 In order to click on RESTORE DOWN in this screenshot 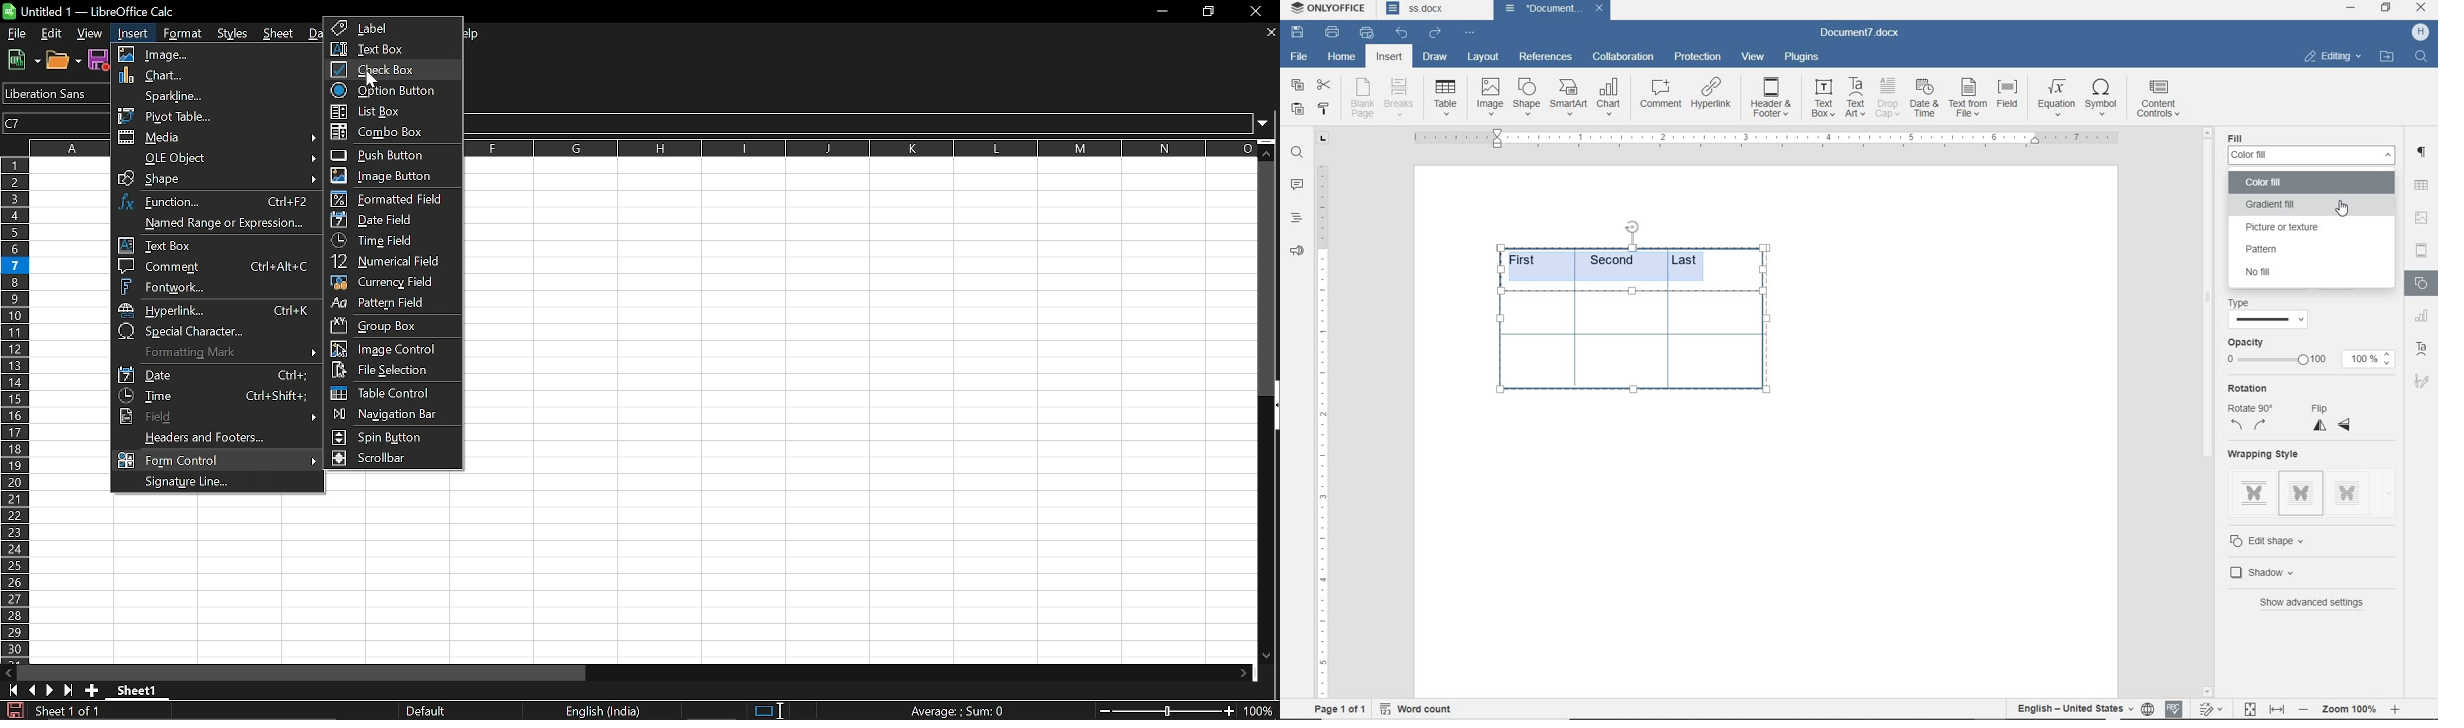, I will do `click(2388, 8)`.